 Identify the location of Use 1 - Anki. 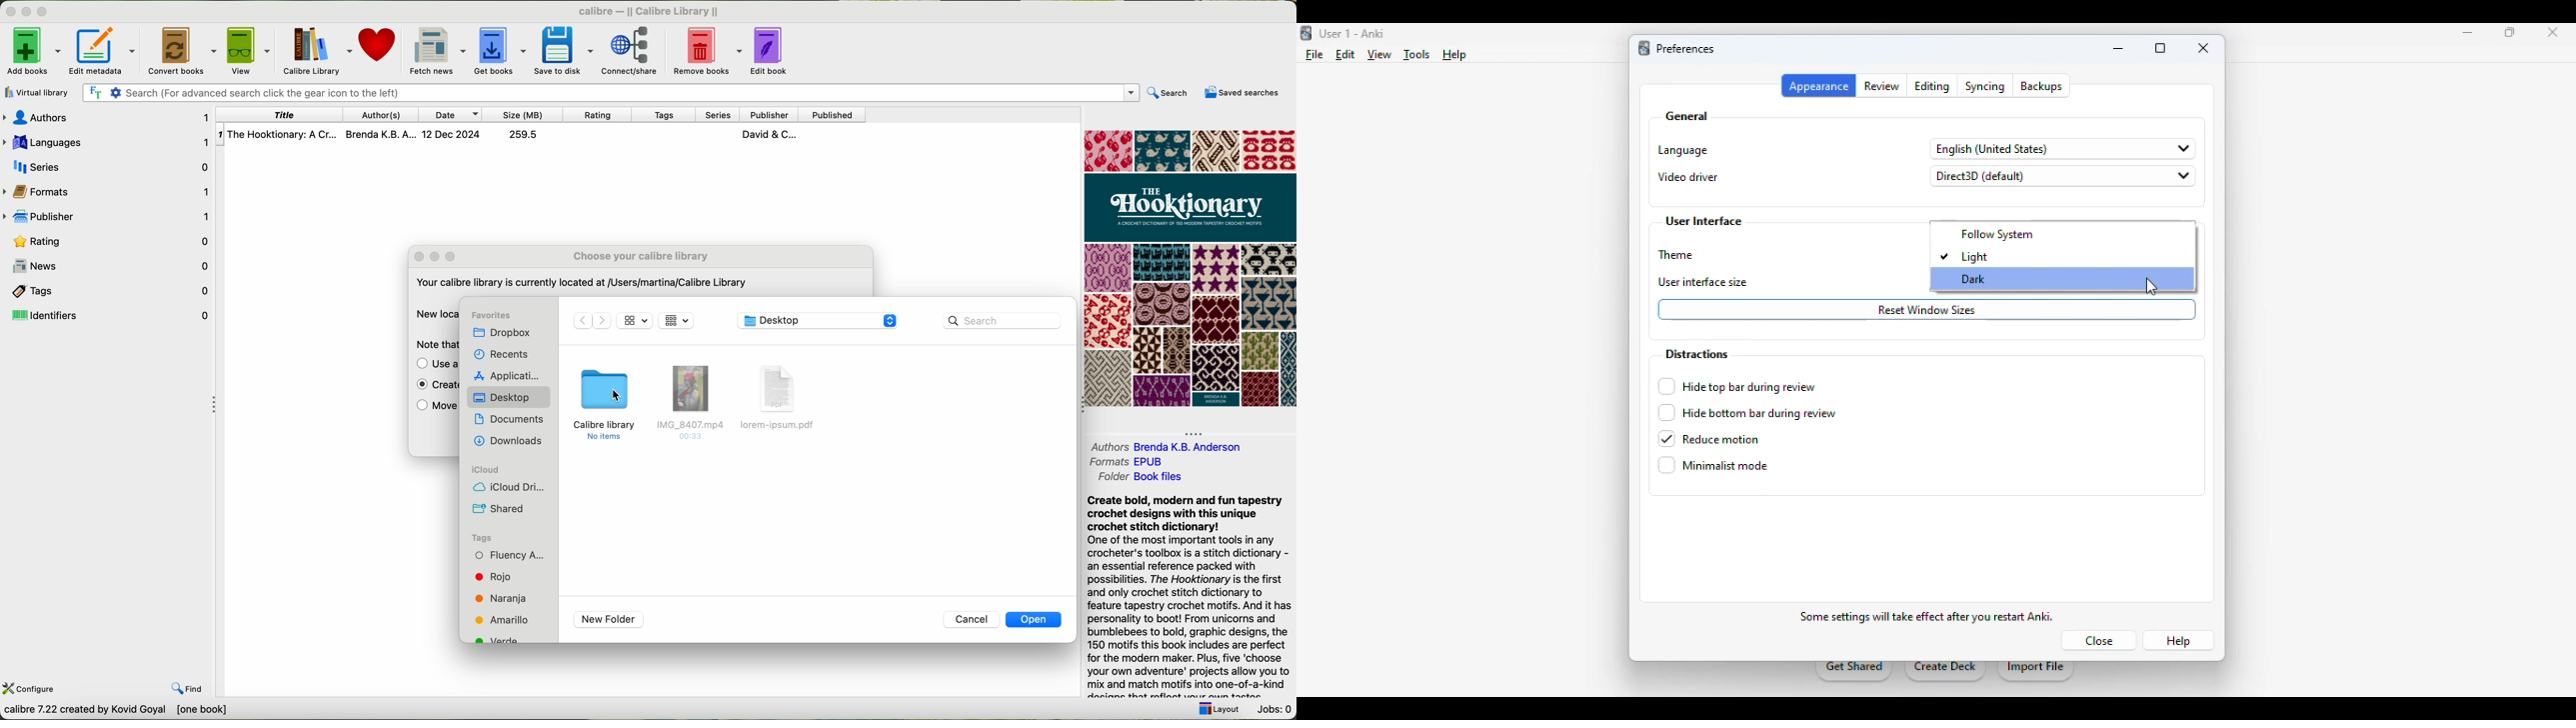
(1351, 34).